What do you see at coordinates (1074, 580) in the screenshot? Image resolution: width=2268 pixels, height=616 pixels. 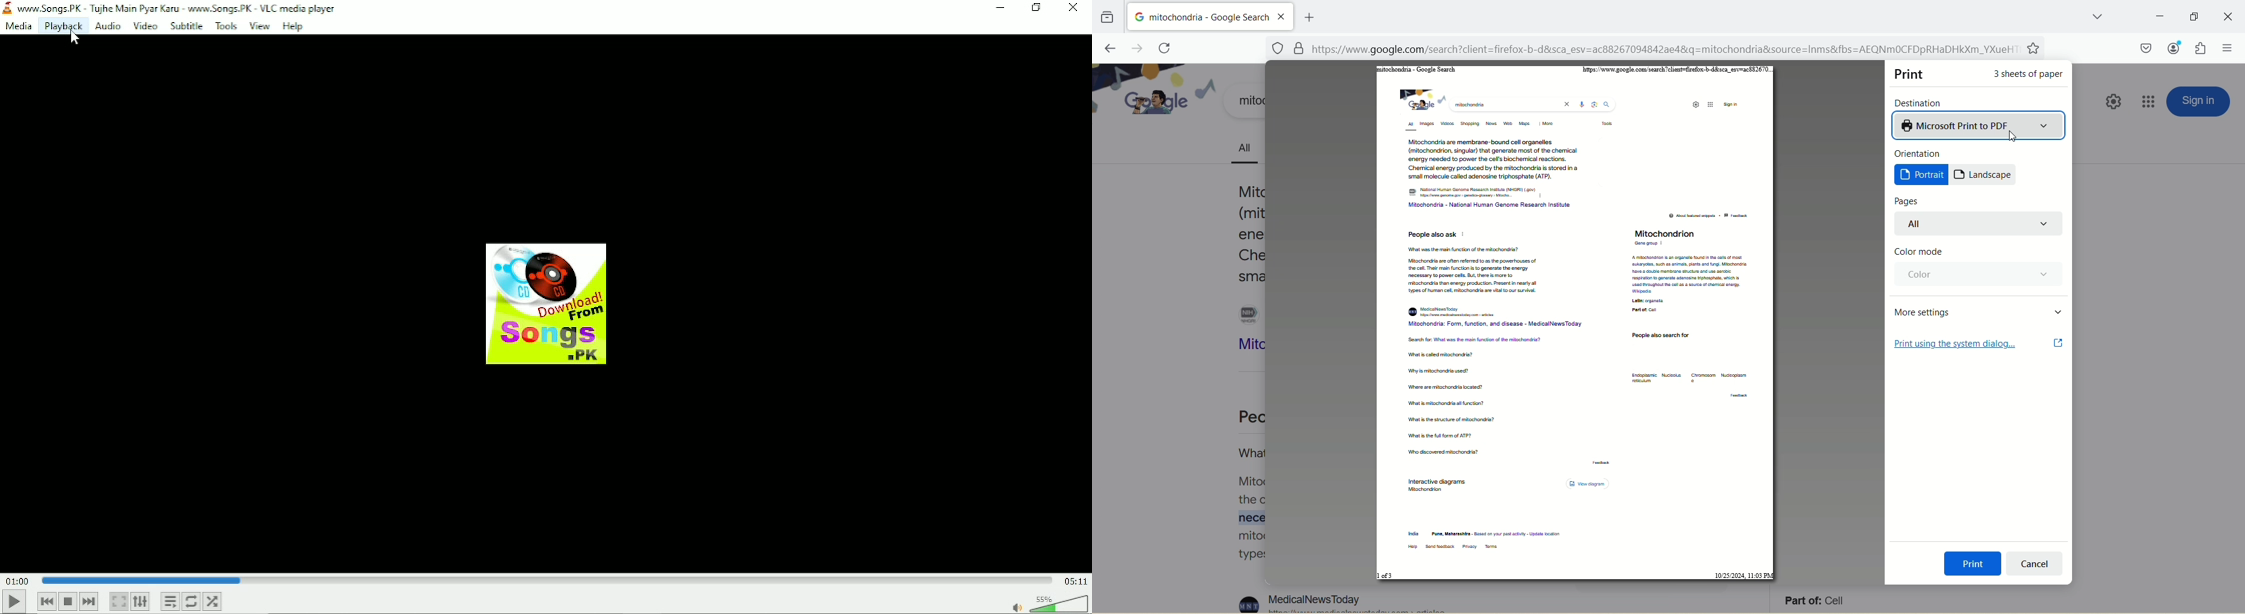 I see `Total duration` at bounding box center [1074, 580].